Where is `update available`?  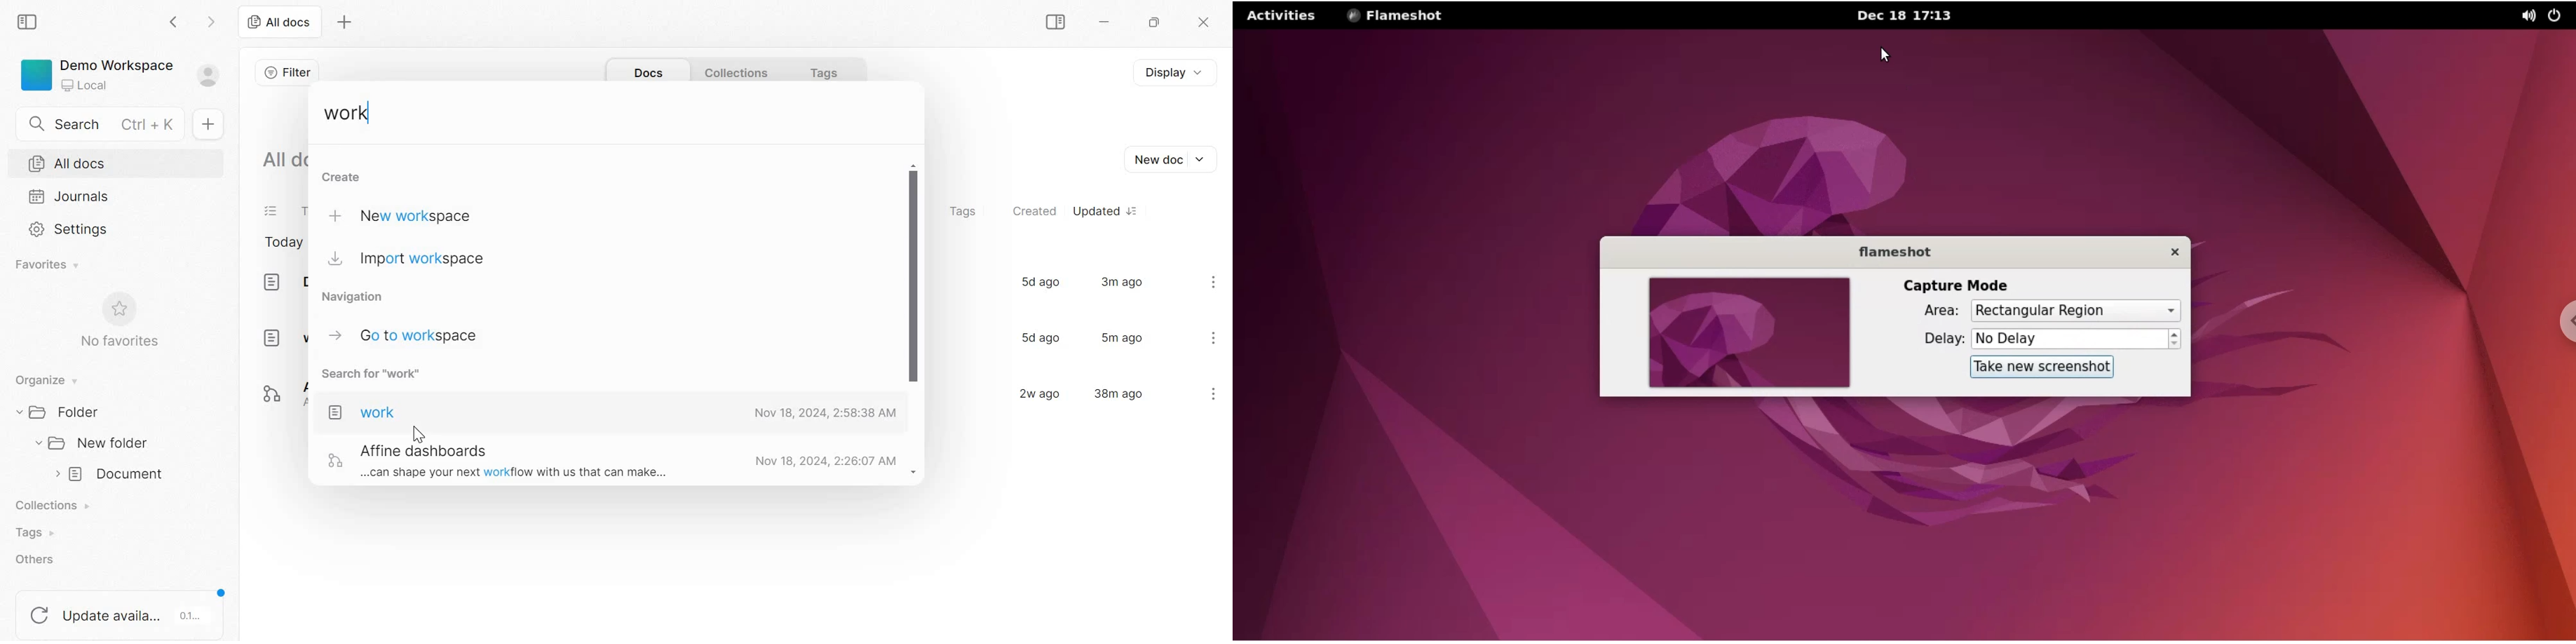 update available is located at coordinates (121, 609).